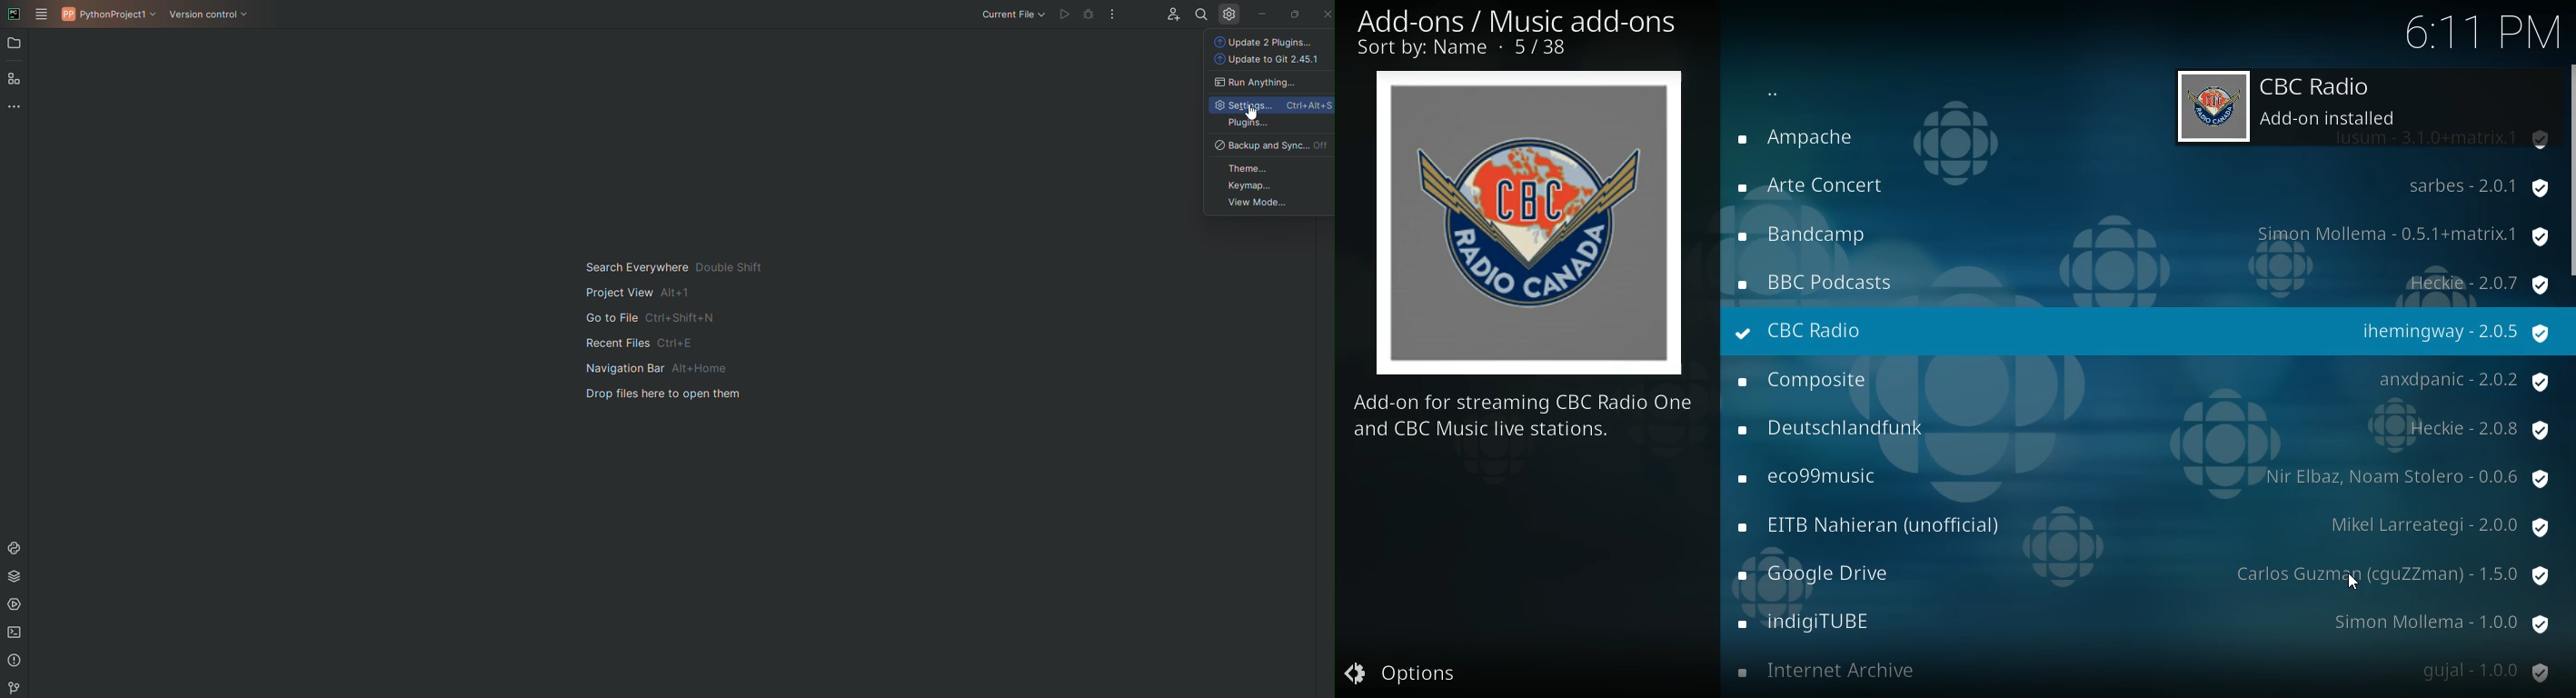 This screenshot has height=700, width=2576. I want to click on protection, so click(2359, 331).